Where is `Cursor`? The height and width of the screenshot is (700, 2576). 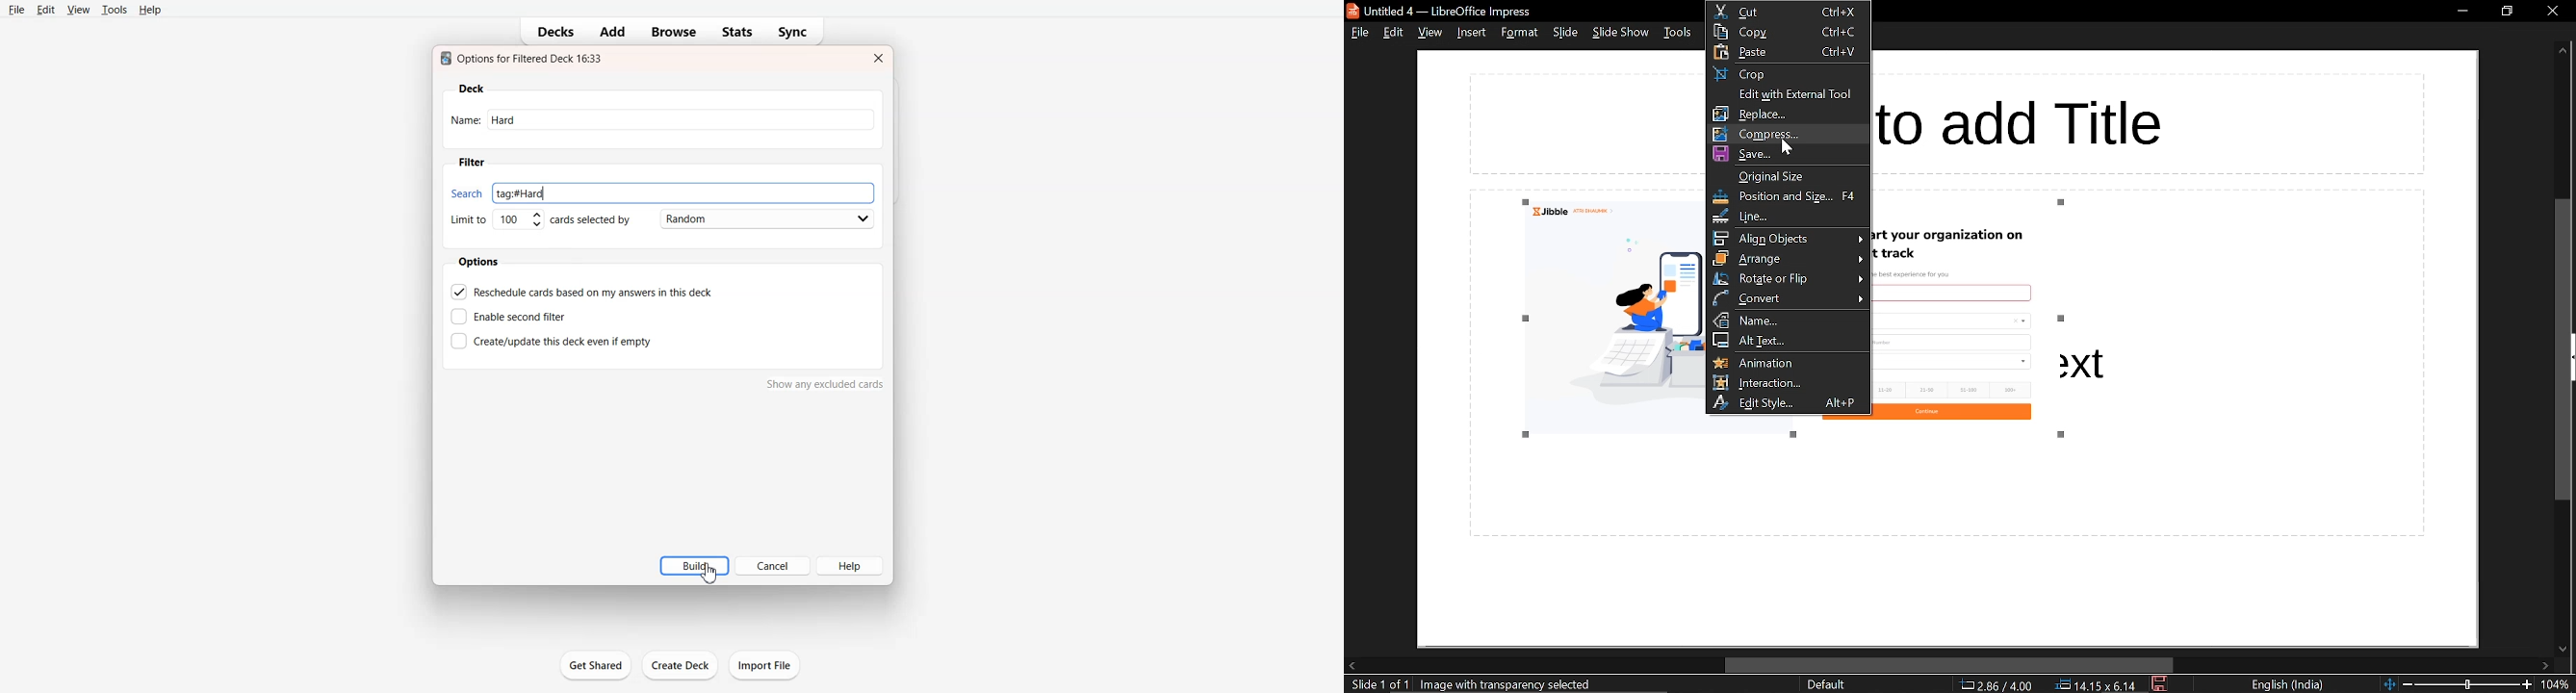 Cursor is located at coordinates (713, 576).